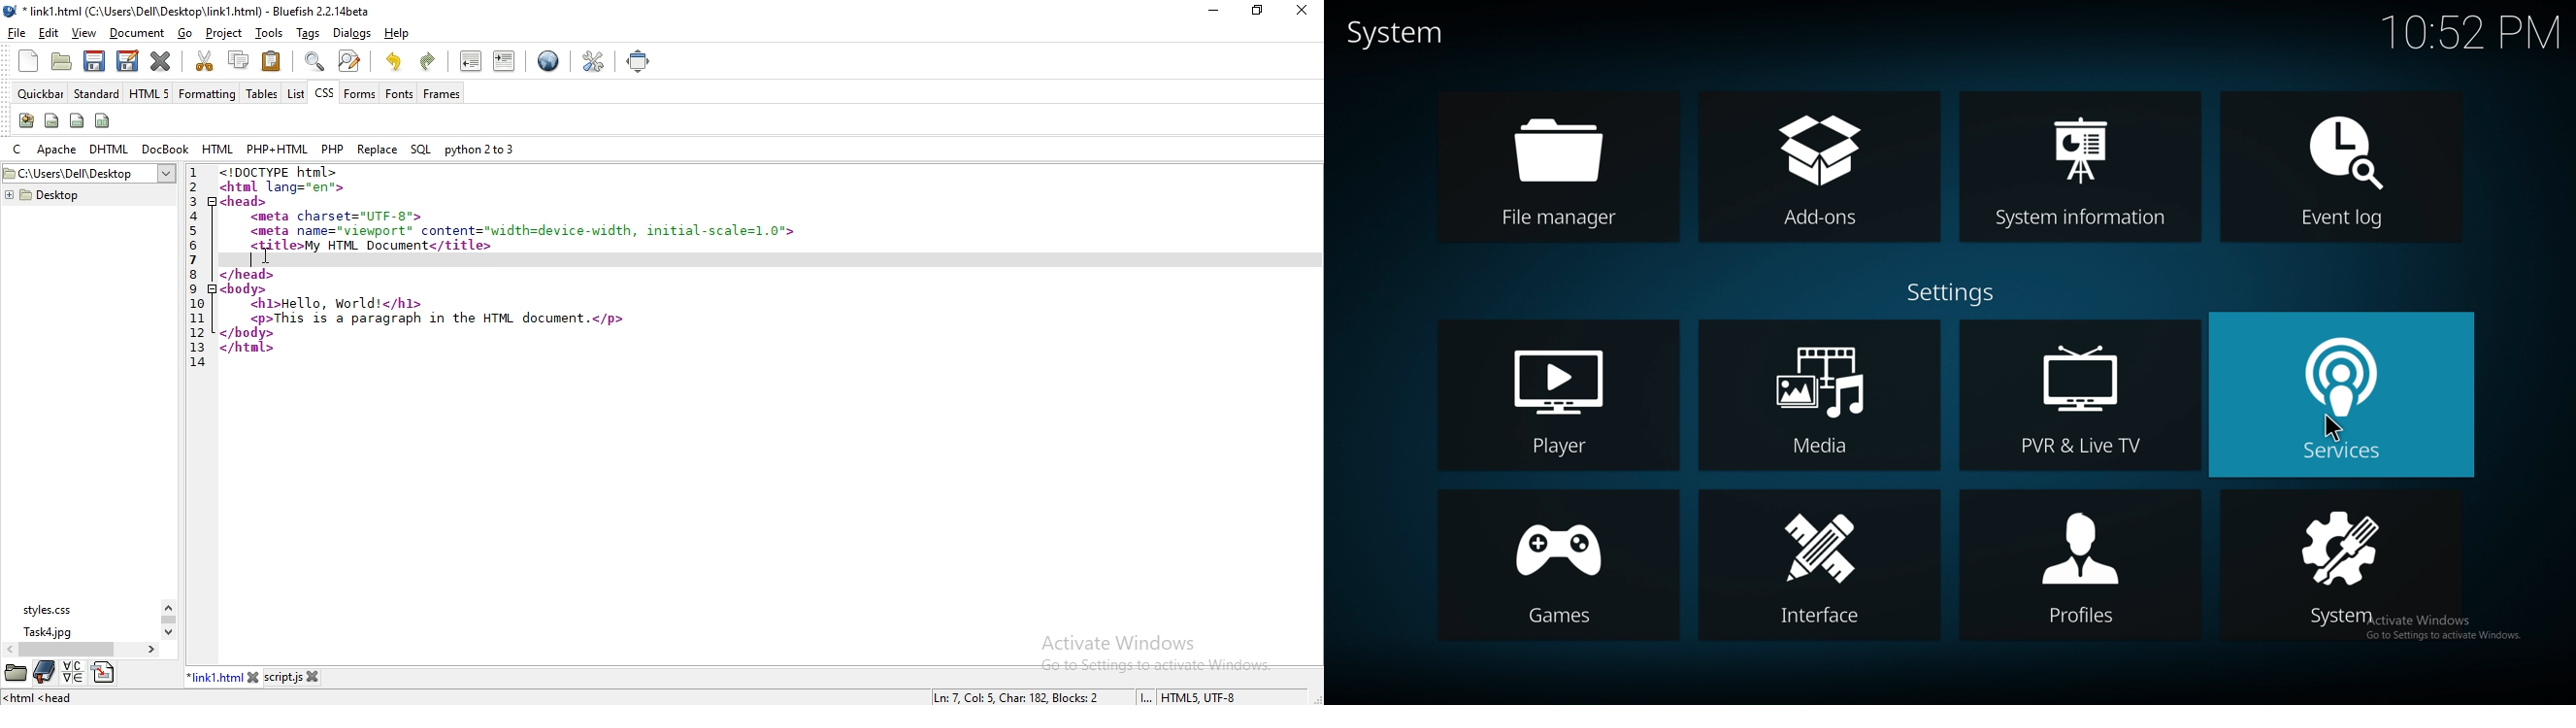 The width and height of the screenshot is (2576, 728). I want to click on player, so click(1559, 396).